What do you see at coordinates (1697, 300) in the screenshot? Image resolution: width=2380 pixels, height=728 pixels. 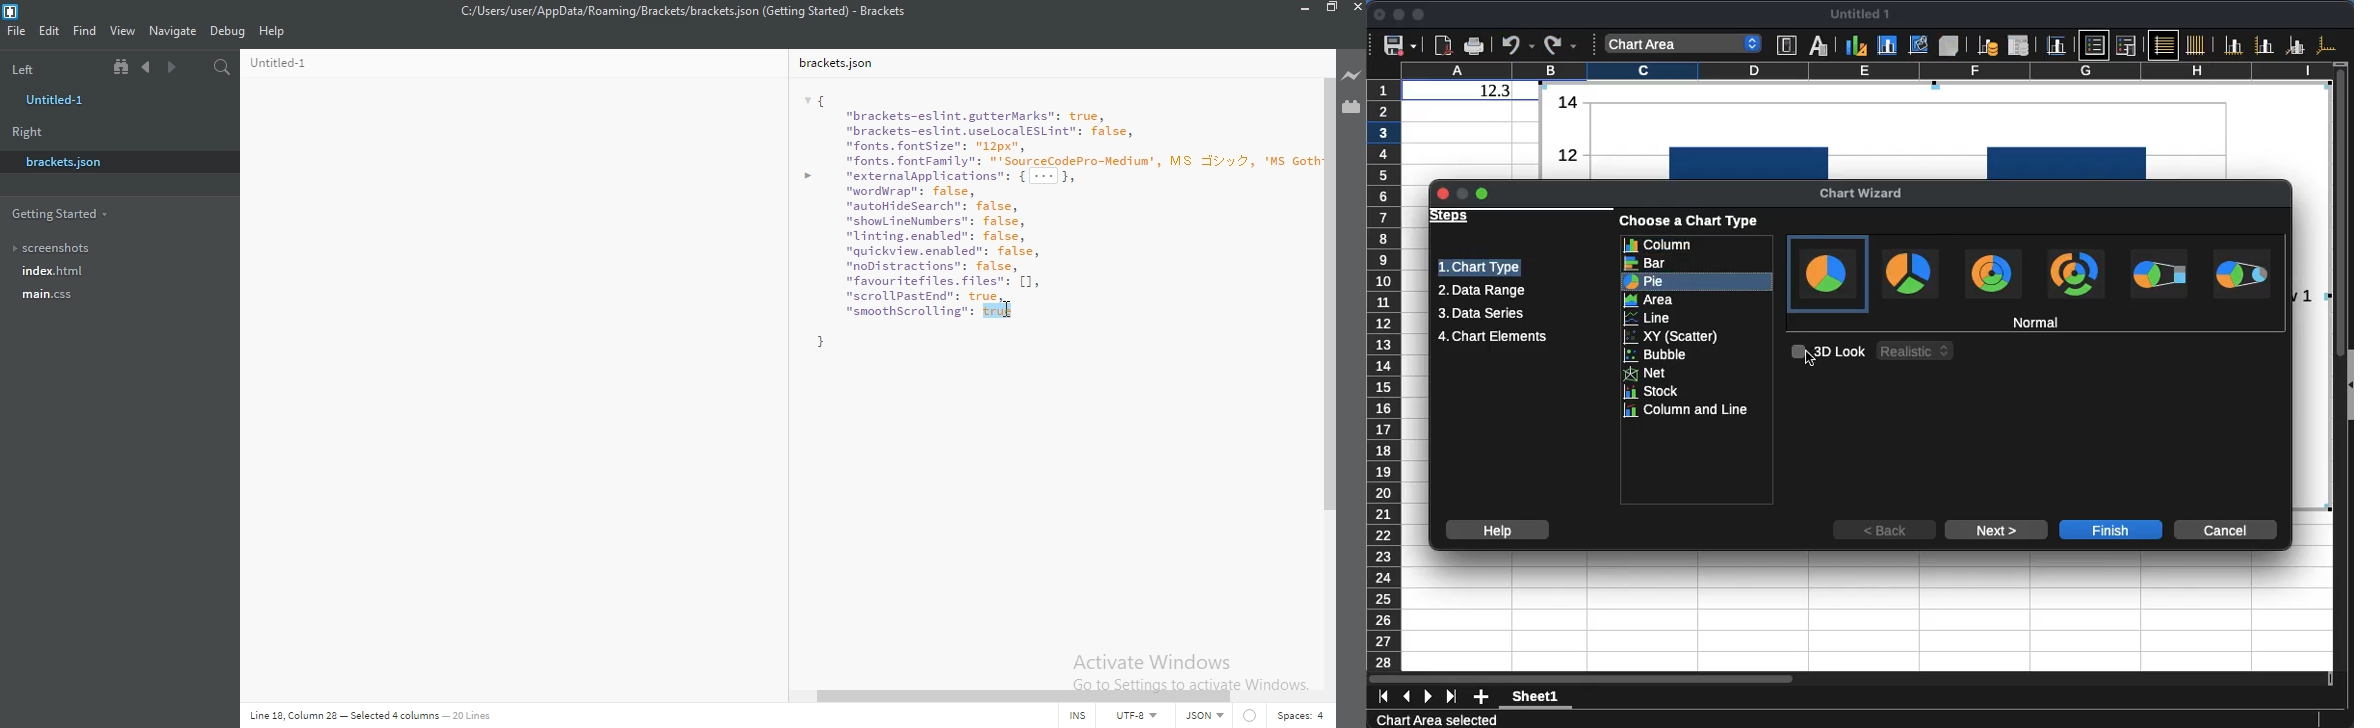 I see `area` at bounding box center [1697, 300].